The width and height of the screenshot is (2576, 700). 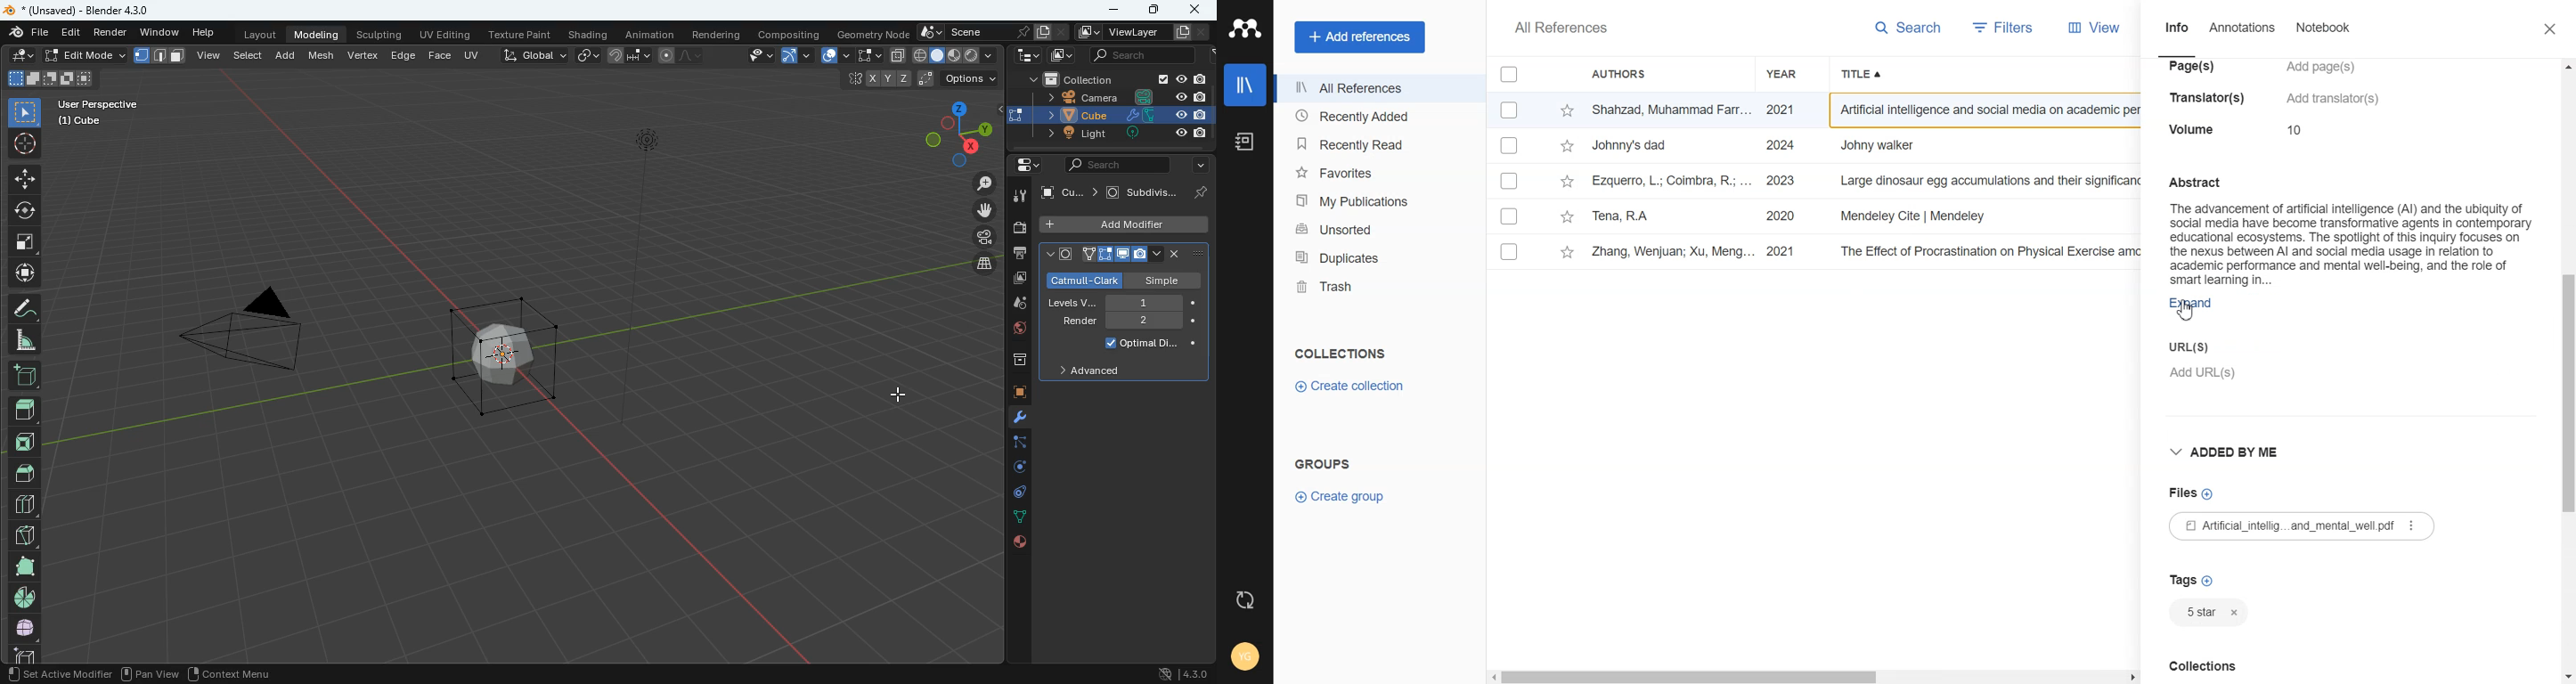 What do you see at coordinates (2329, 27) in the screenshot?
I see `Notebook` at bounding box center [2329, 27].